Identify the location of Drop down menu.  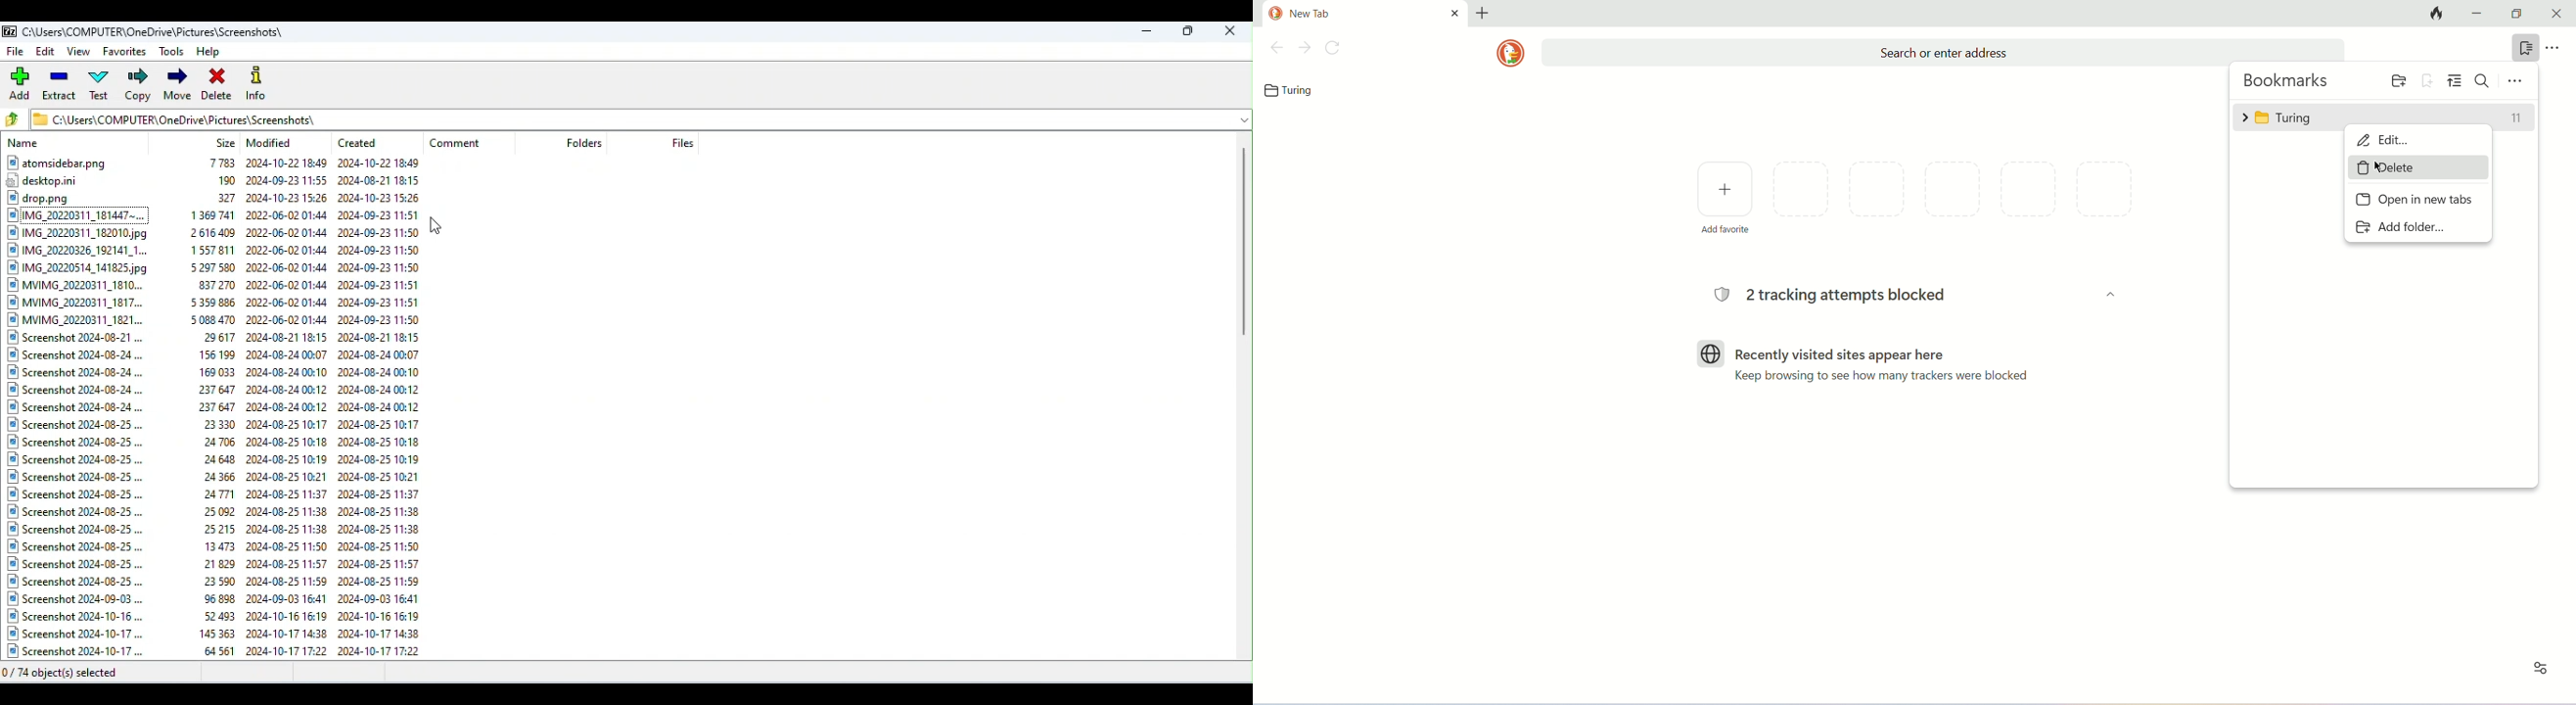
(1242, 118).